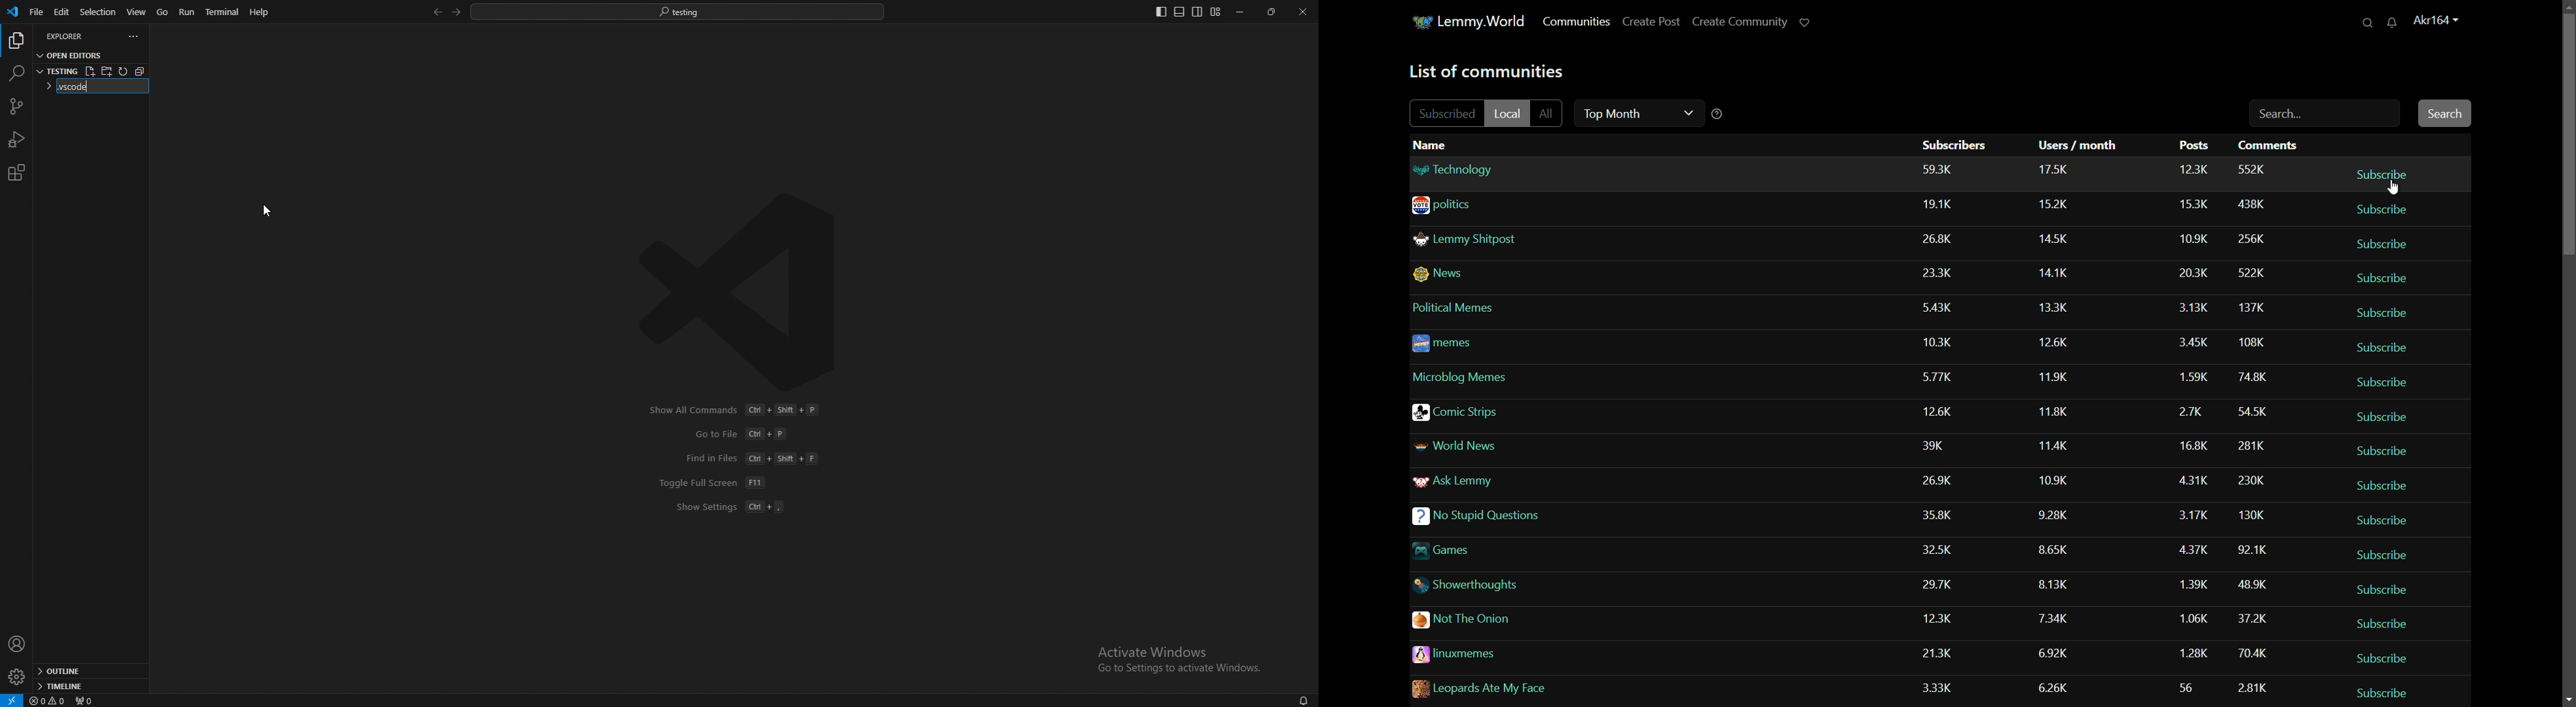 This screenshot has height=728, width=2576. I want to click on subscribe/unsubscribe, so click(2384, 380).